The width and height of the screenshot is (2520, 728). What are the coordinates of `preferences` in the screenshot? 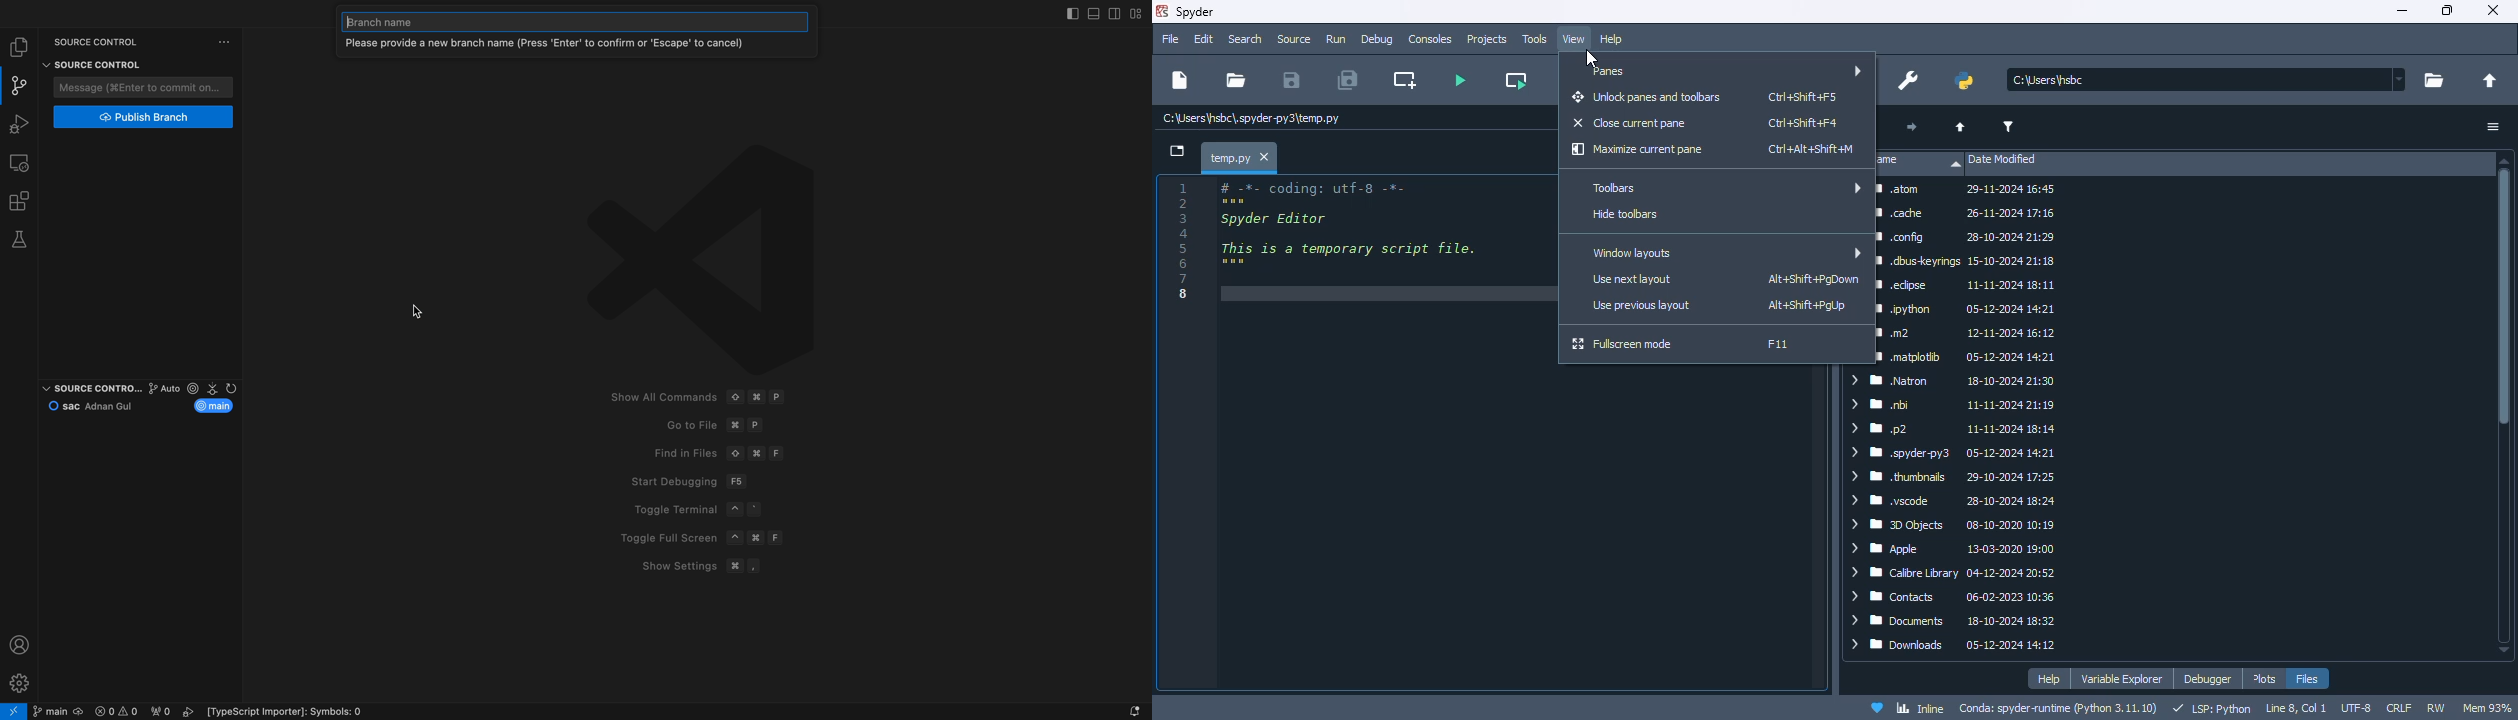 It's located at (1908, 80).